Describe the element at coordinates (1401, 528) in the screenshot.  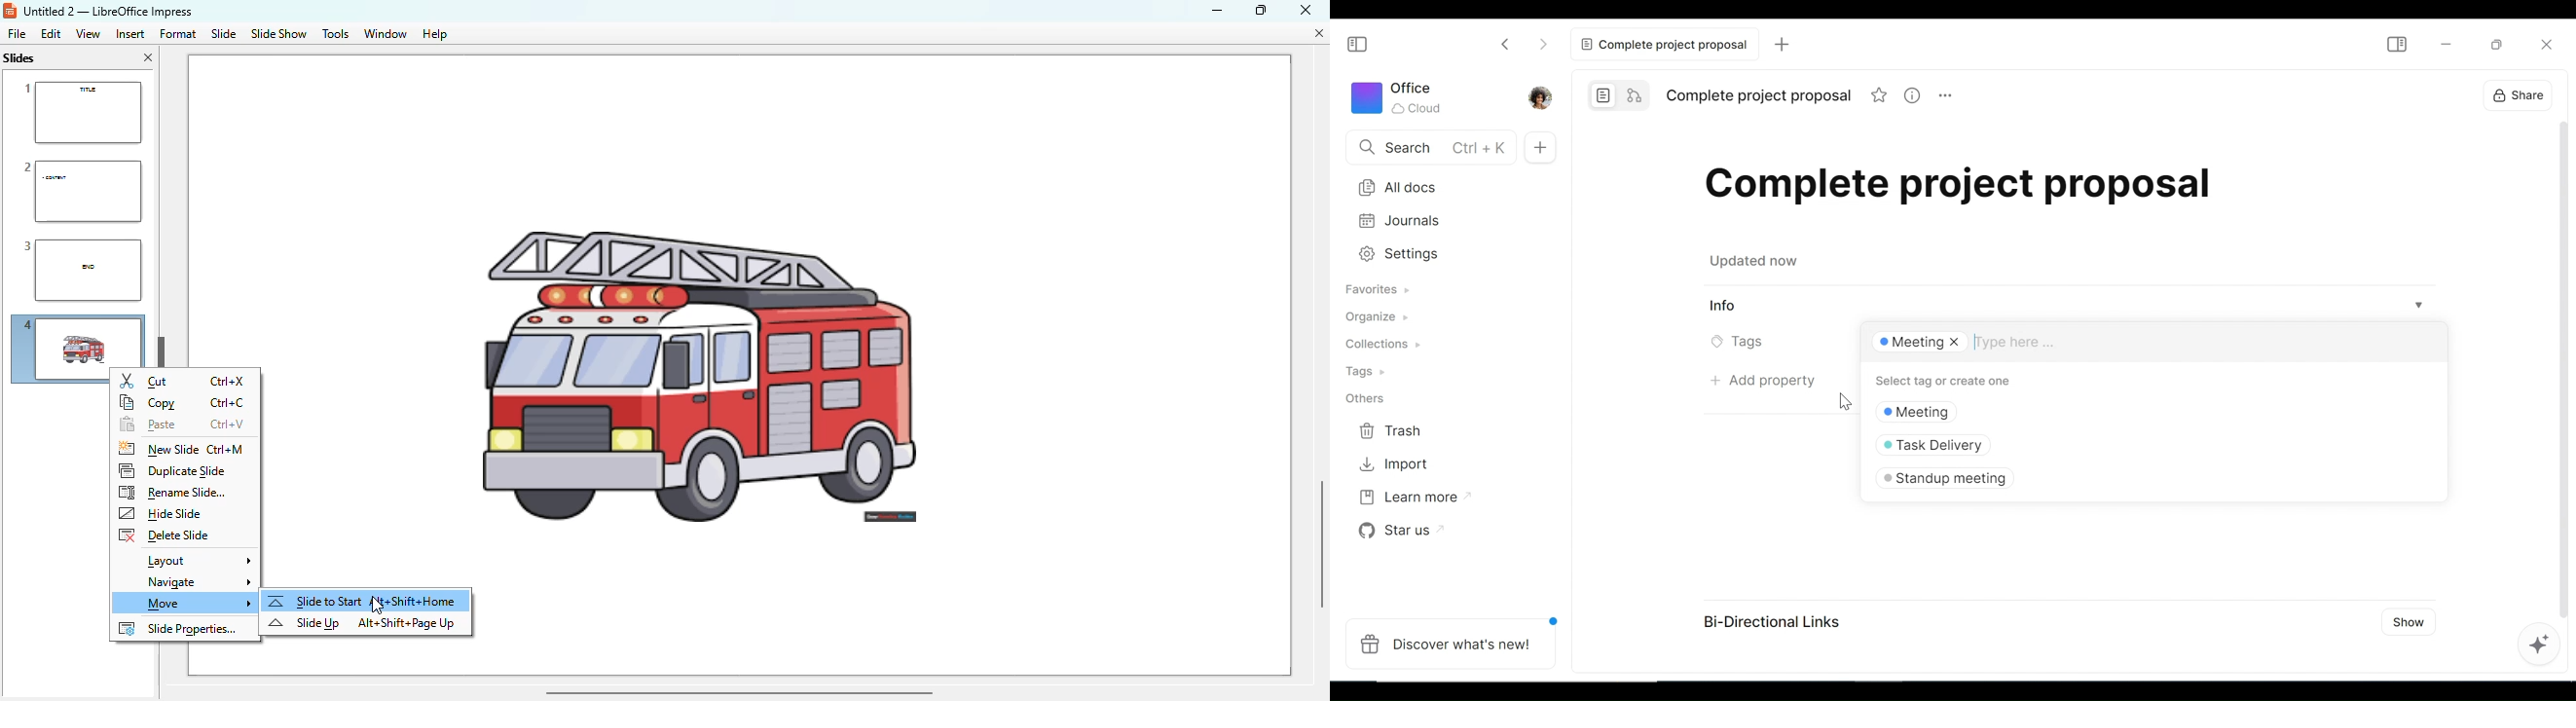
I see `Star us` at that location.